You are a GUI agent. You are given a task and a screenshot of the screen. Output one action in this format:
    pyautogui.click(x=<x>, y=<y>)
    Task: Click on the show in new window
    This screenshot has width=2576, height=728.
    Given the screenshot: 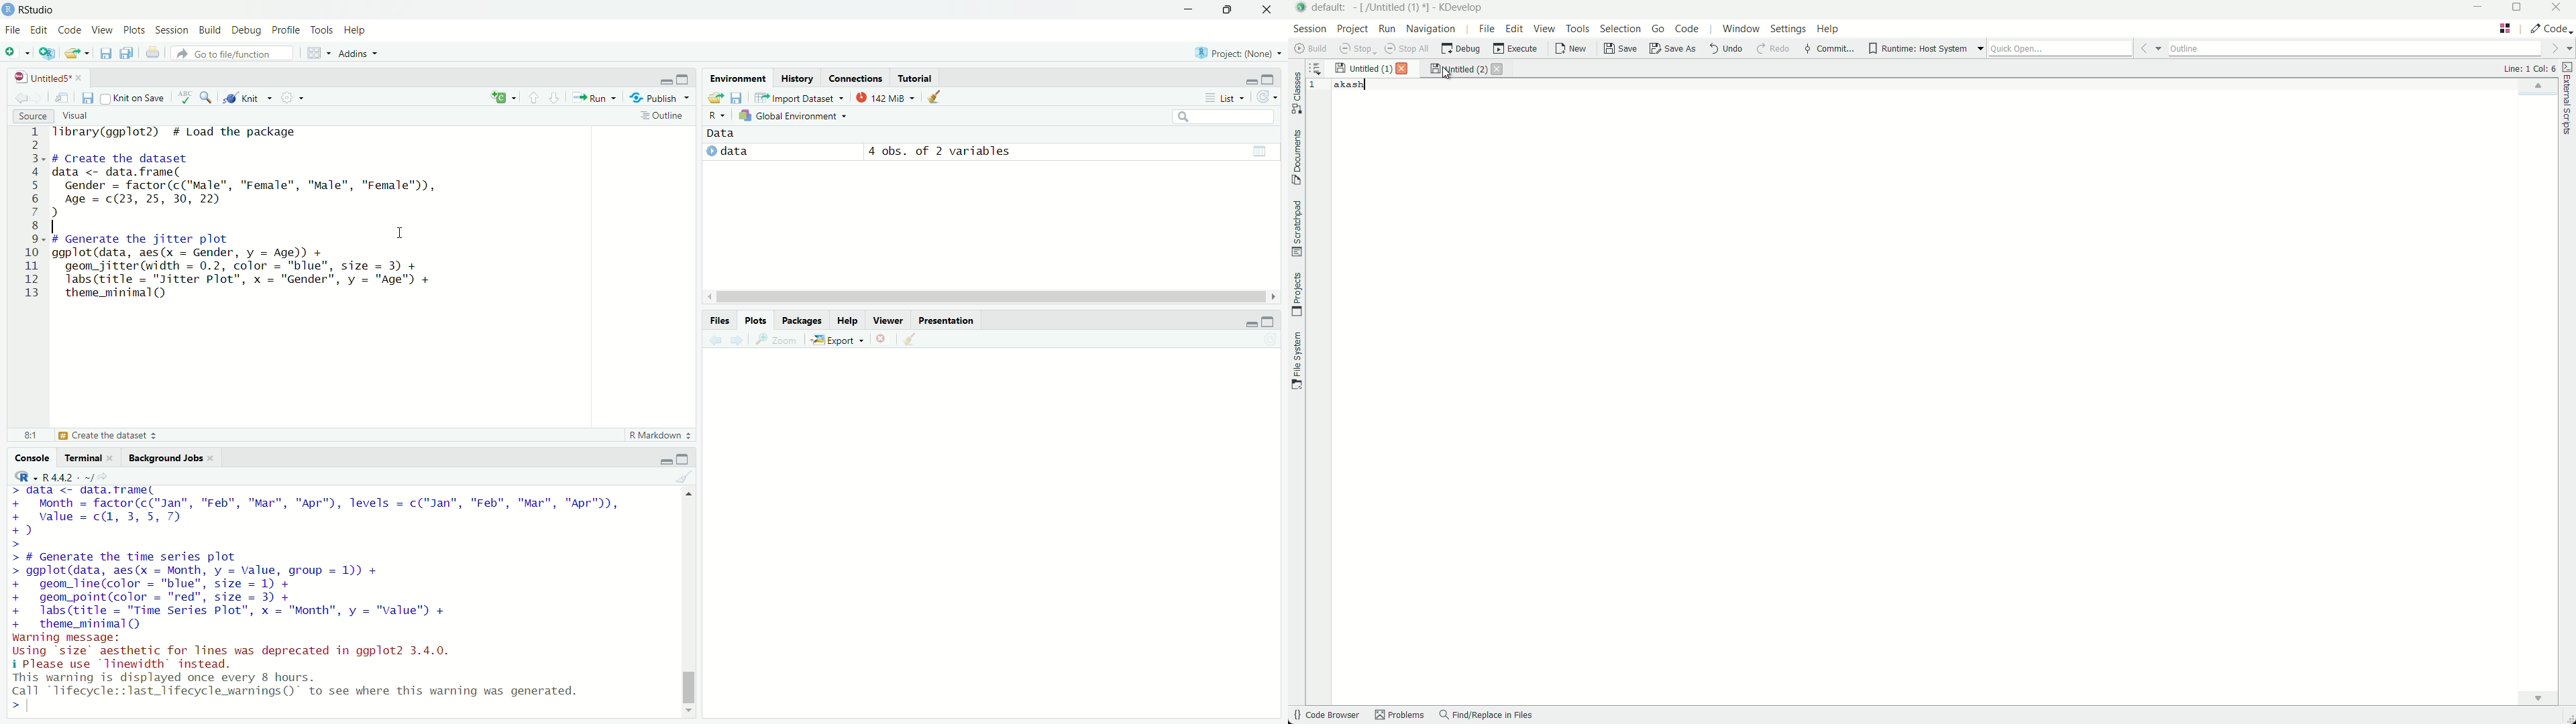 What is the action you would take?
    pyautogui.click(x=62, y=97)
    